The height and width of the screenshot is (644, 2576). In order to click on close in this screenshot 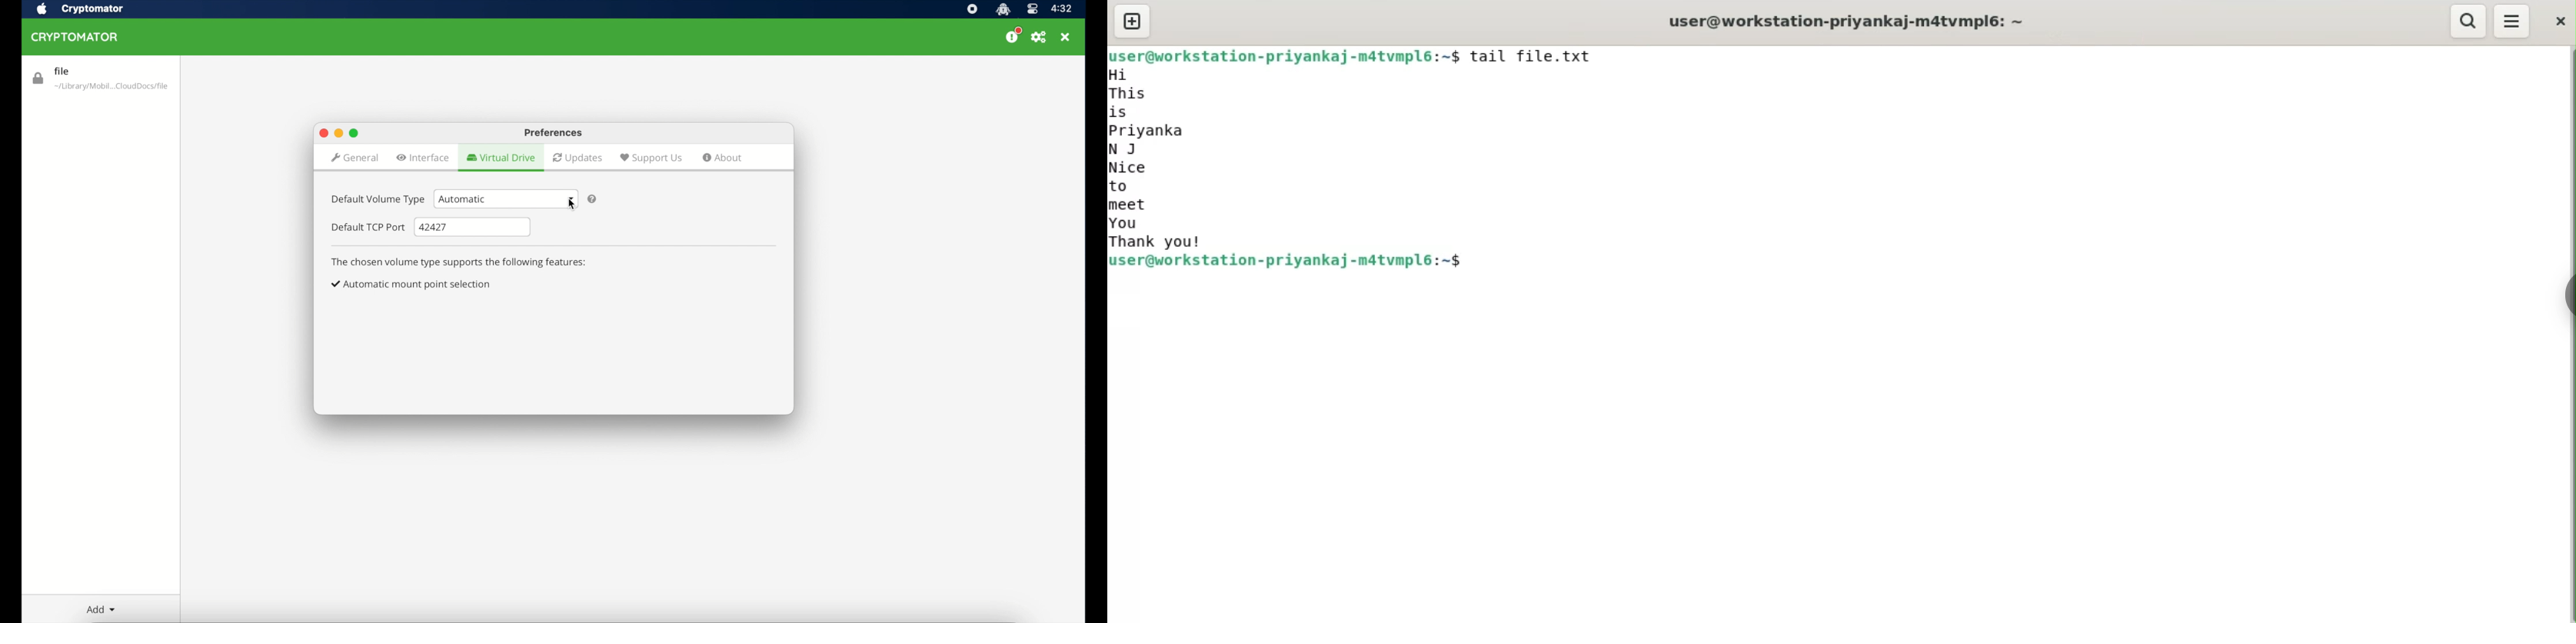, I will do `click(323, 134)`.